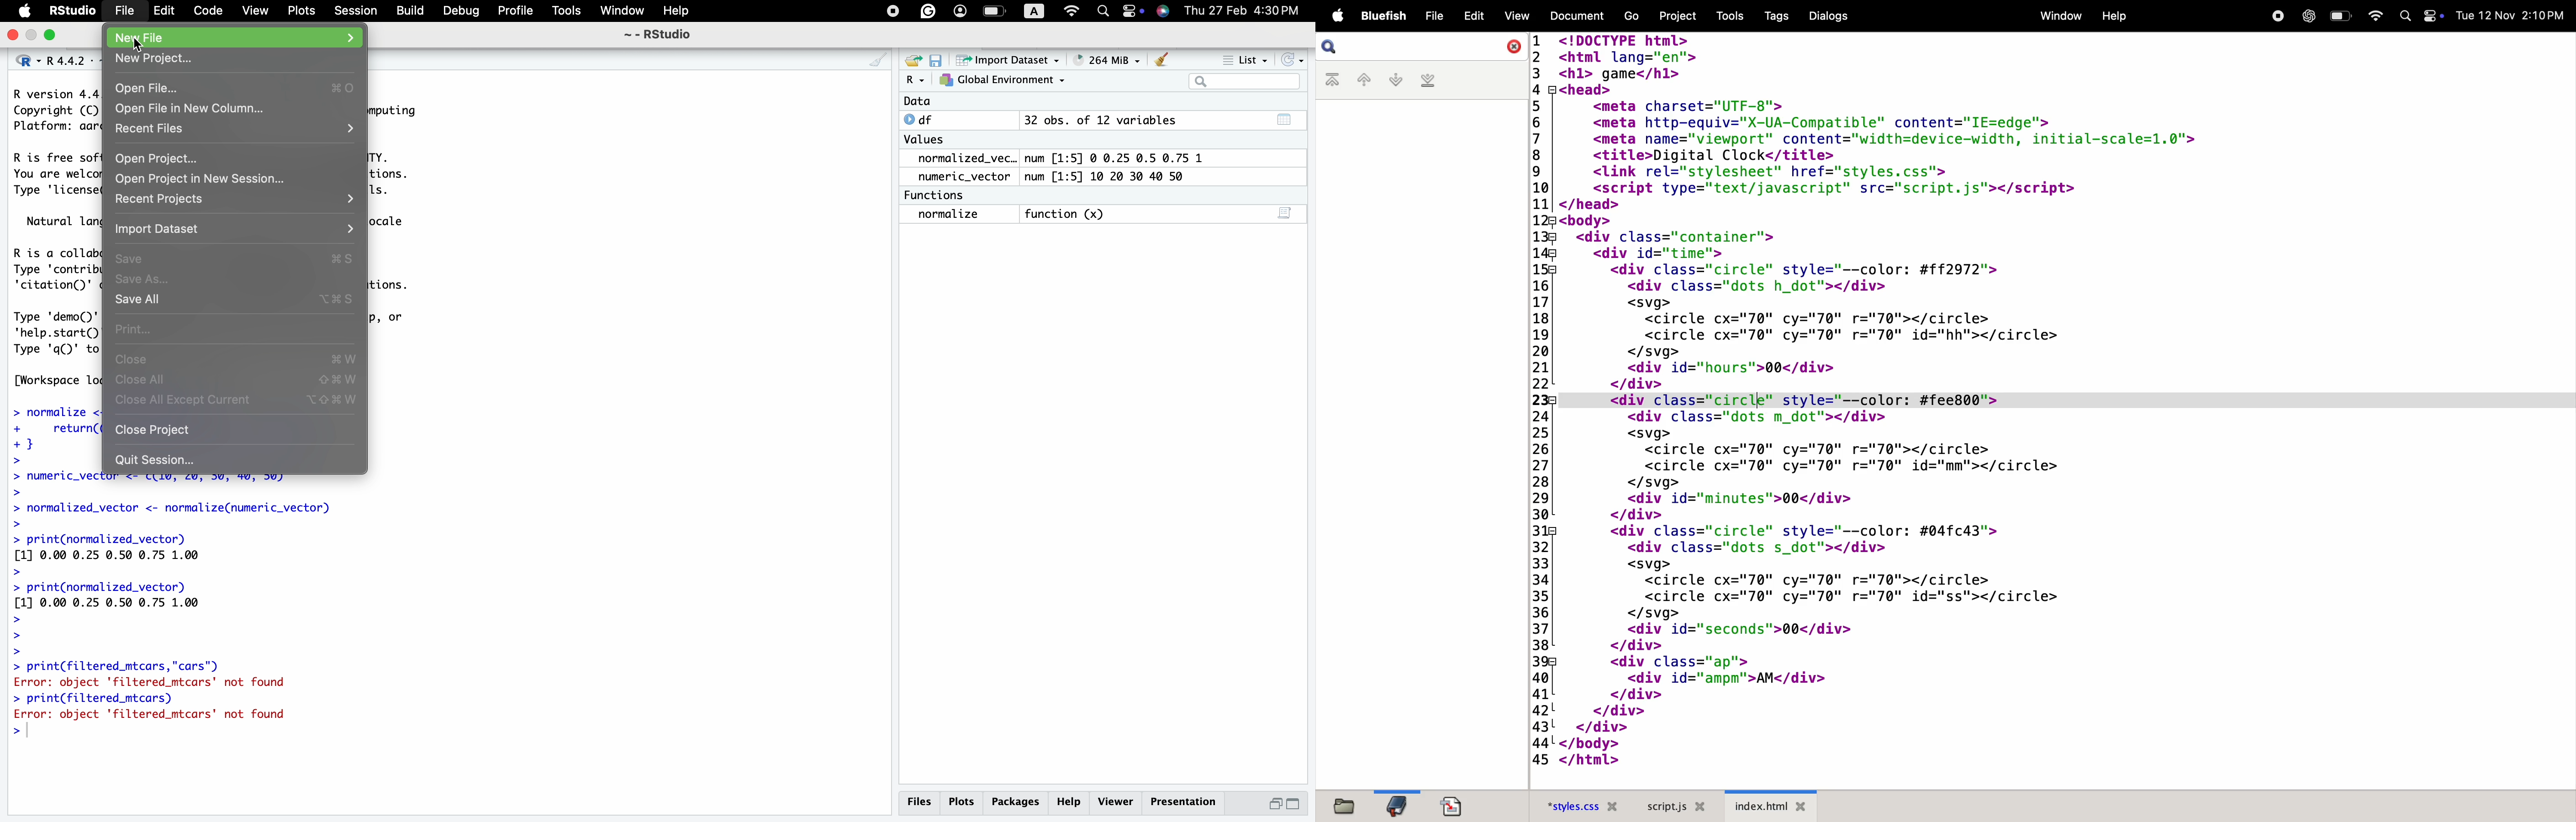  Describe the element at coordinates (663, 34) in the screenshot. I see `~ - RStudio` at that location.